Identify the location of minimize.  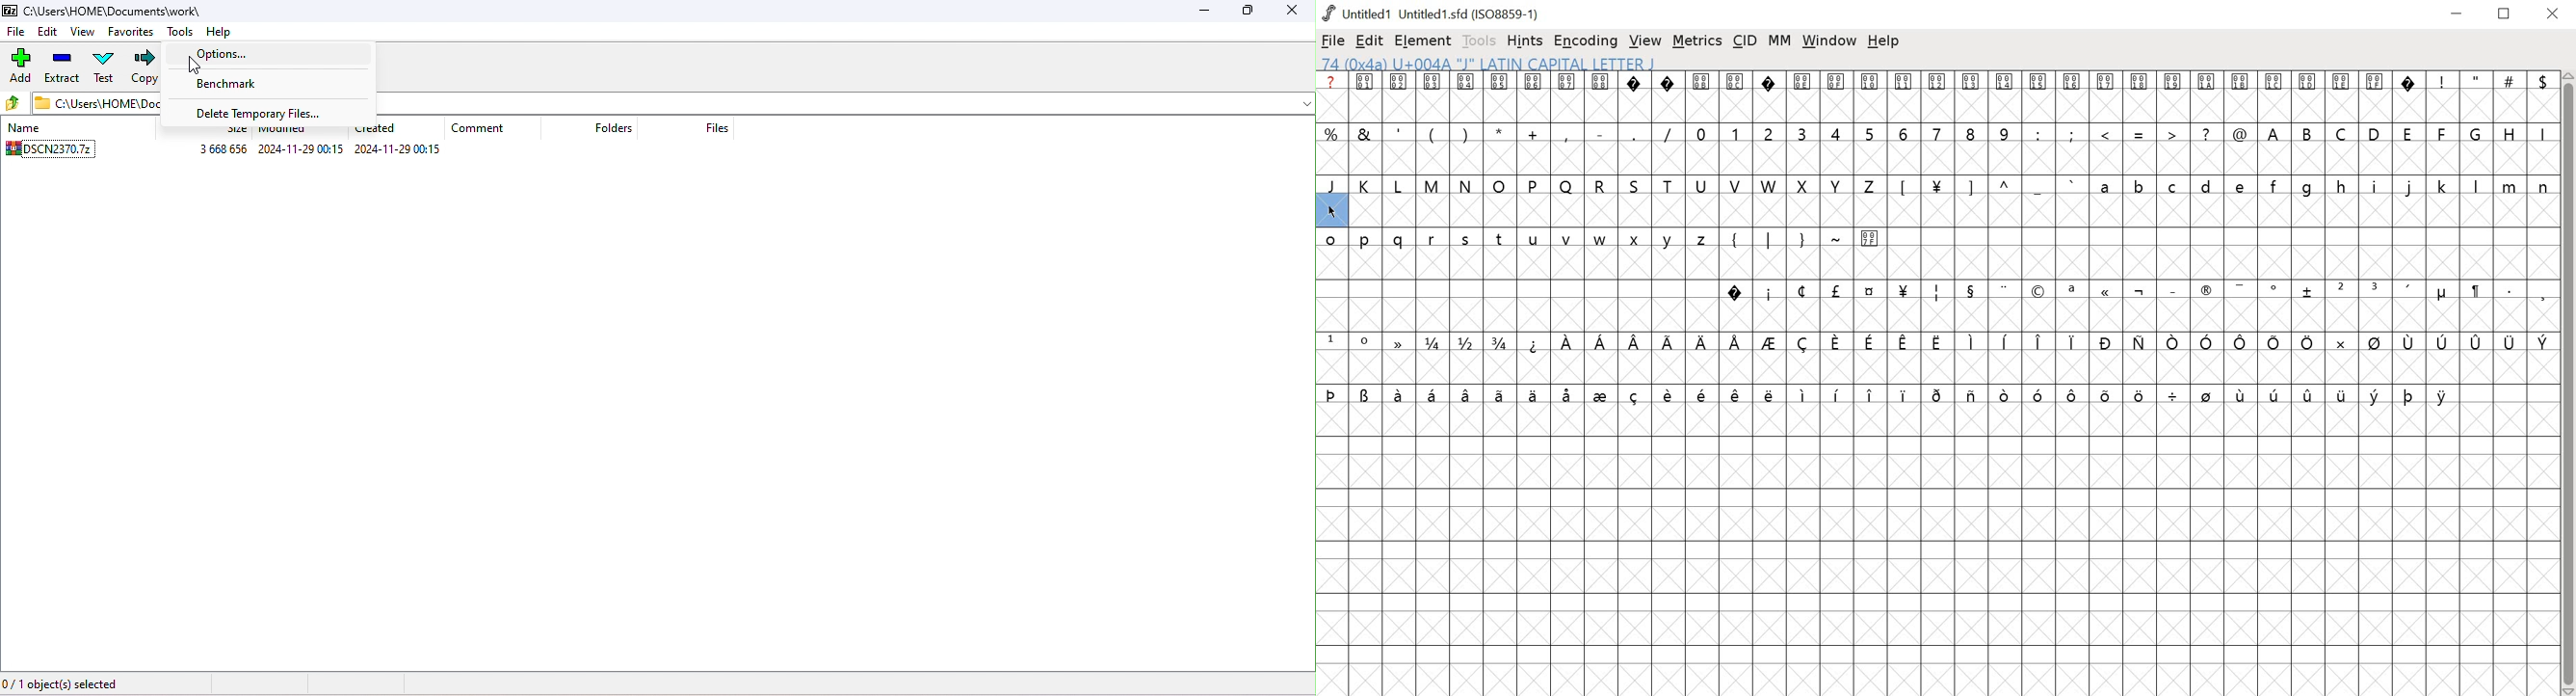
(2457, 14).